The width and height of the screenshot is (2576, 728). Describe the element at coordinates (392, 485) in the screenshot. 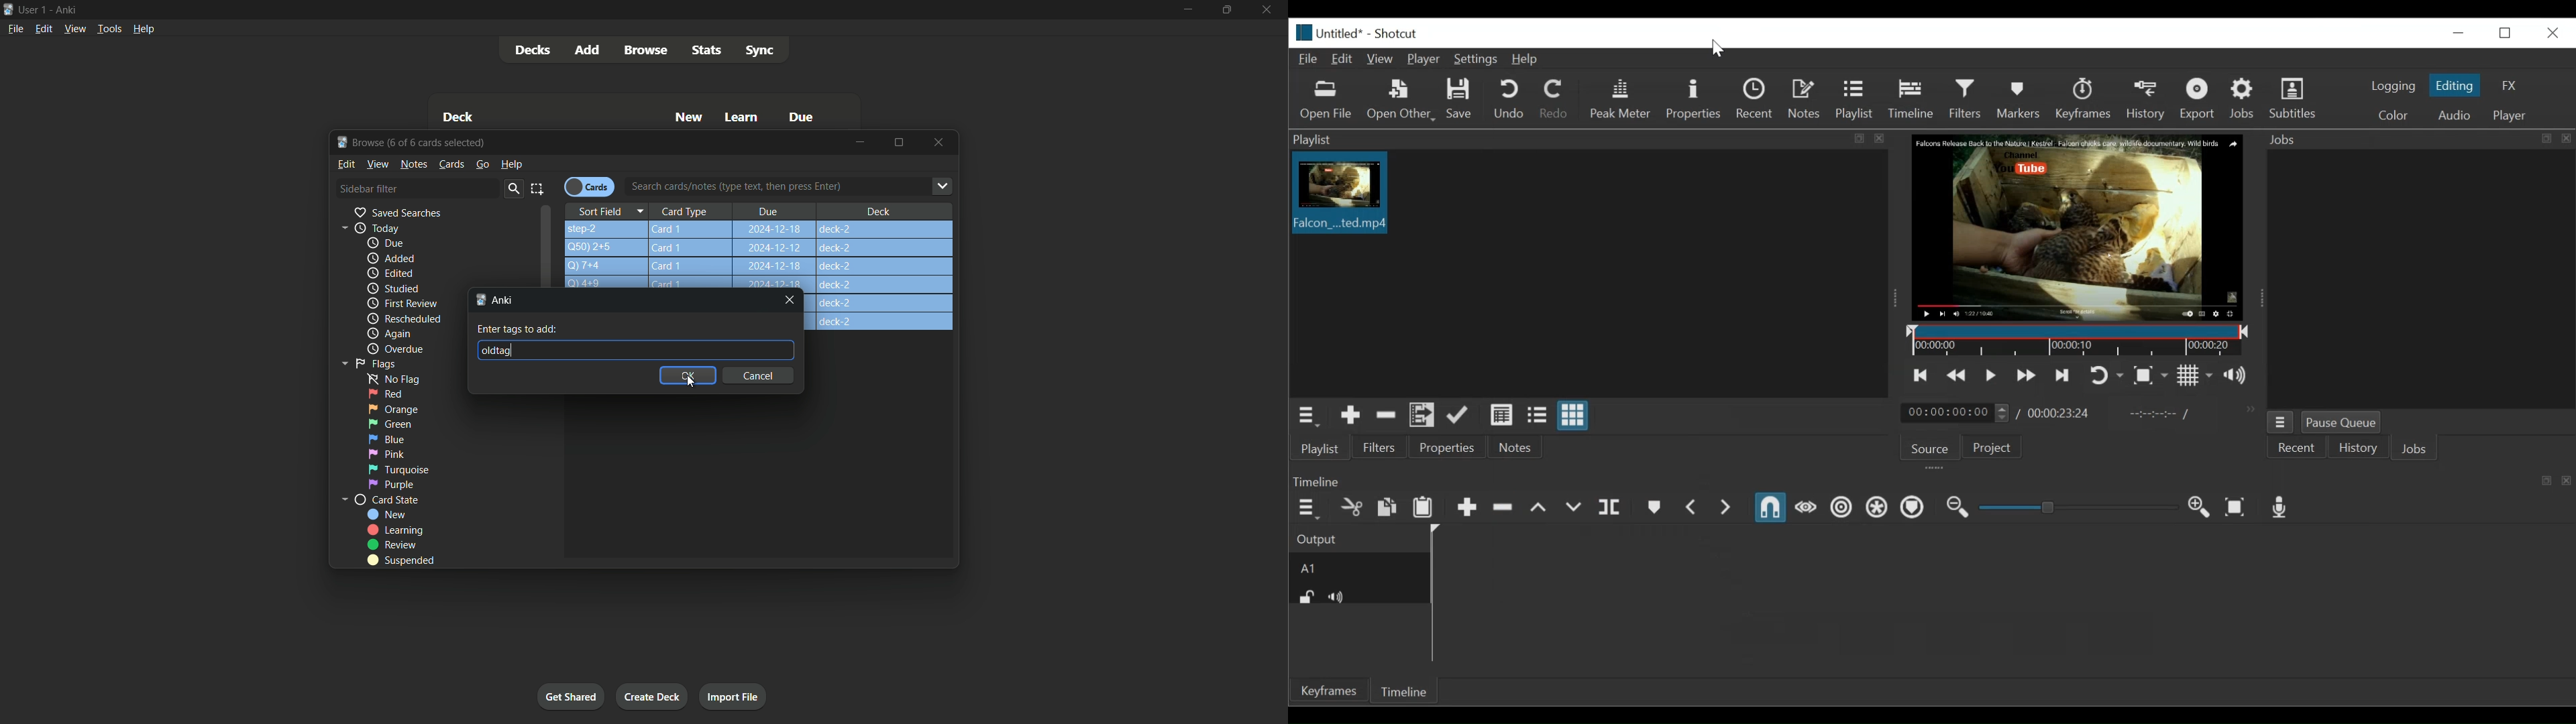

I see `Purple` at that location.